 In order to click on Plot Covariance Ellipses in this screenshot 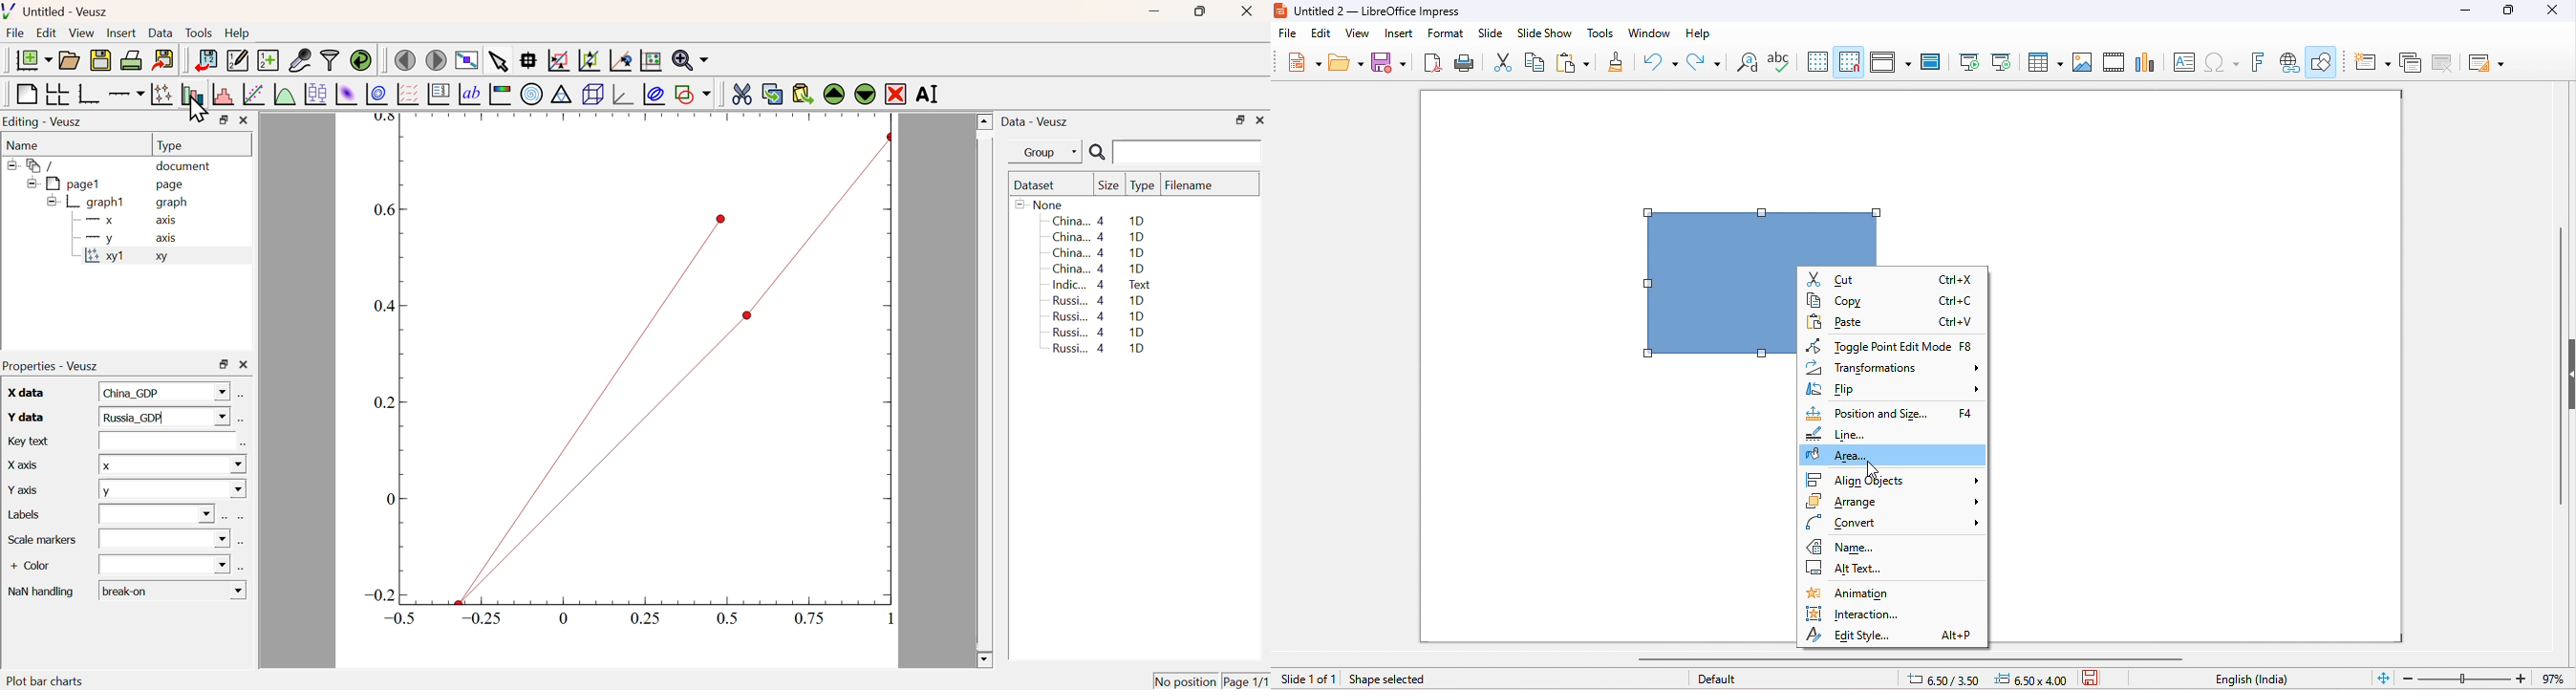, I will do `click(654, 95)`.